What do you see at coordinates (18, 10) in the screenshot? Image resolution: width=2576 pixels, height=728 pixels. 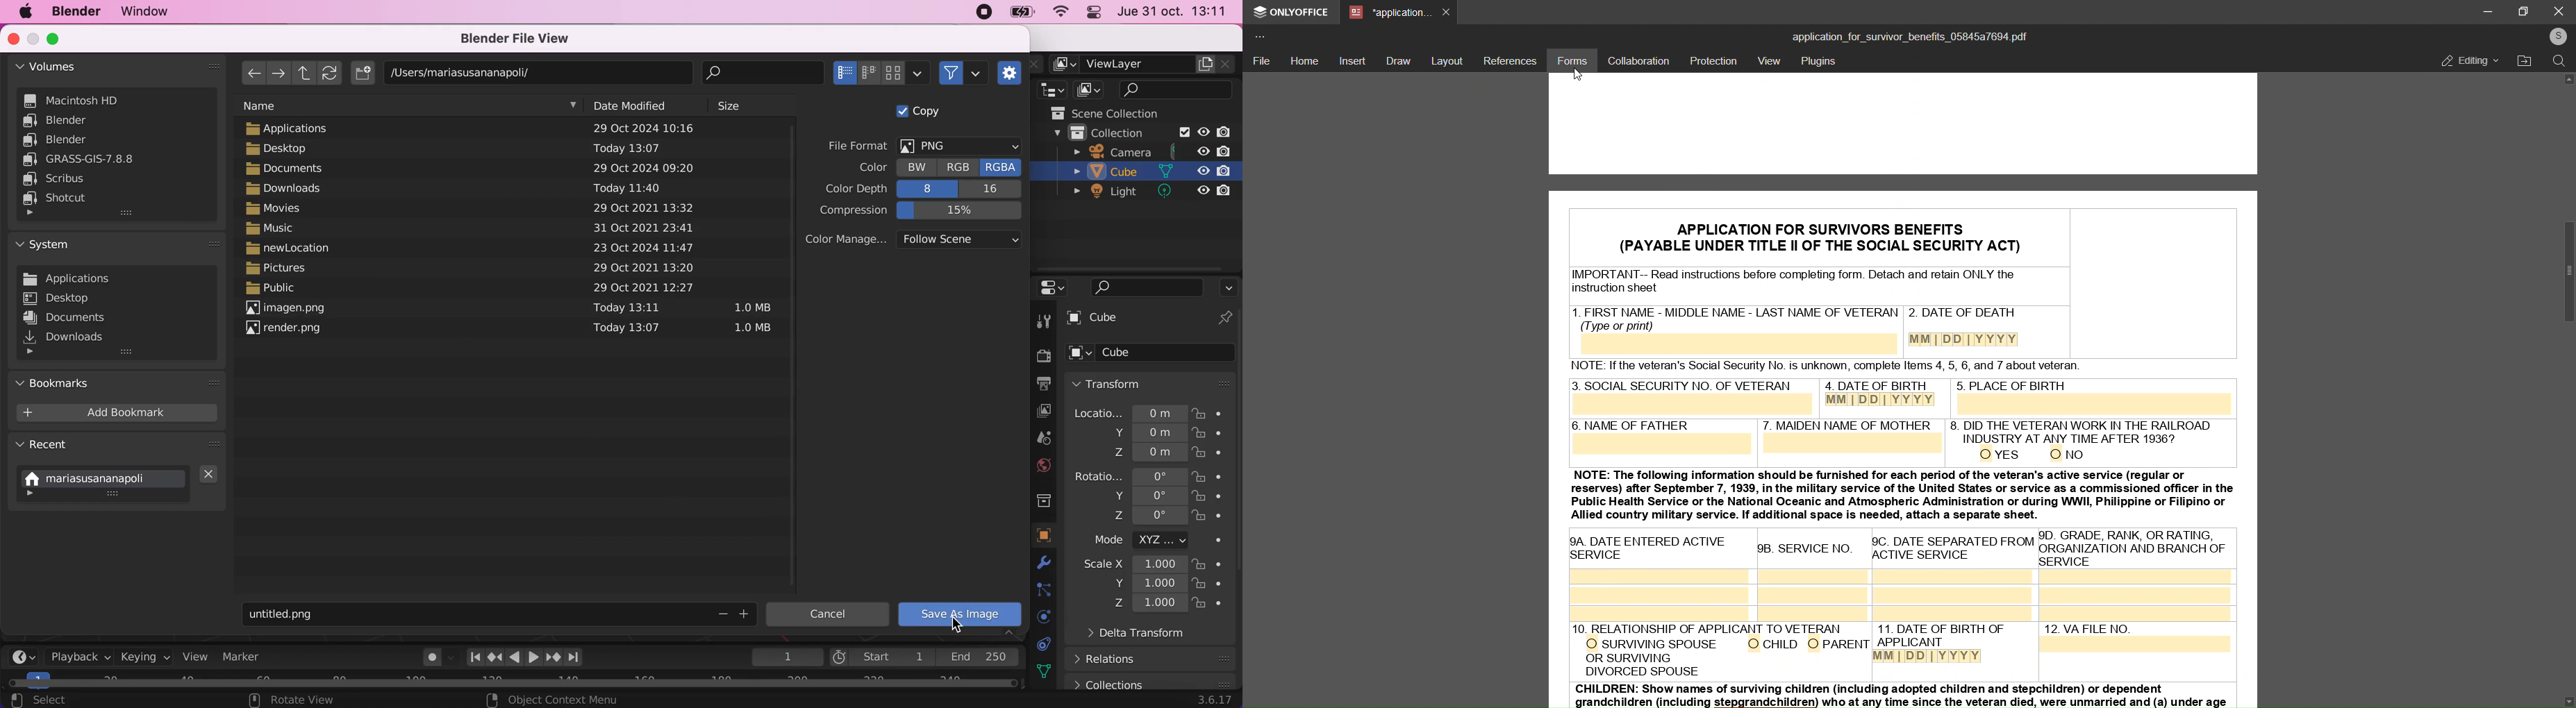 I see `mac logo` at bounding box center [18, 10].